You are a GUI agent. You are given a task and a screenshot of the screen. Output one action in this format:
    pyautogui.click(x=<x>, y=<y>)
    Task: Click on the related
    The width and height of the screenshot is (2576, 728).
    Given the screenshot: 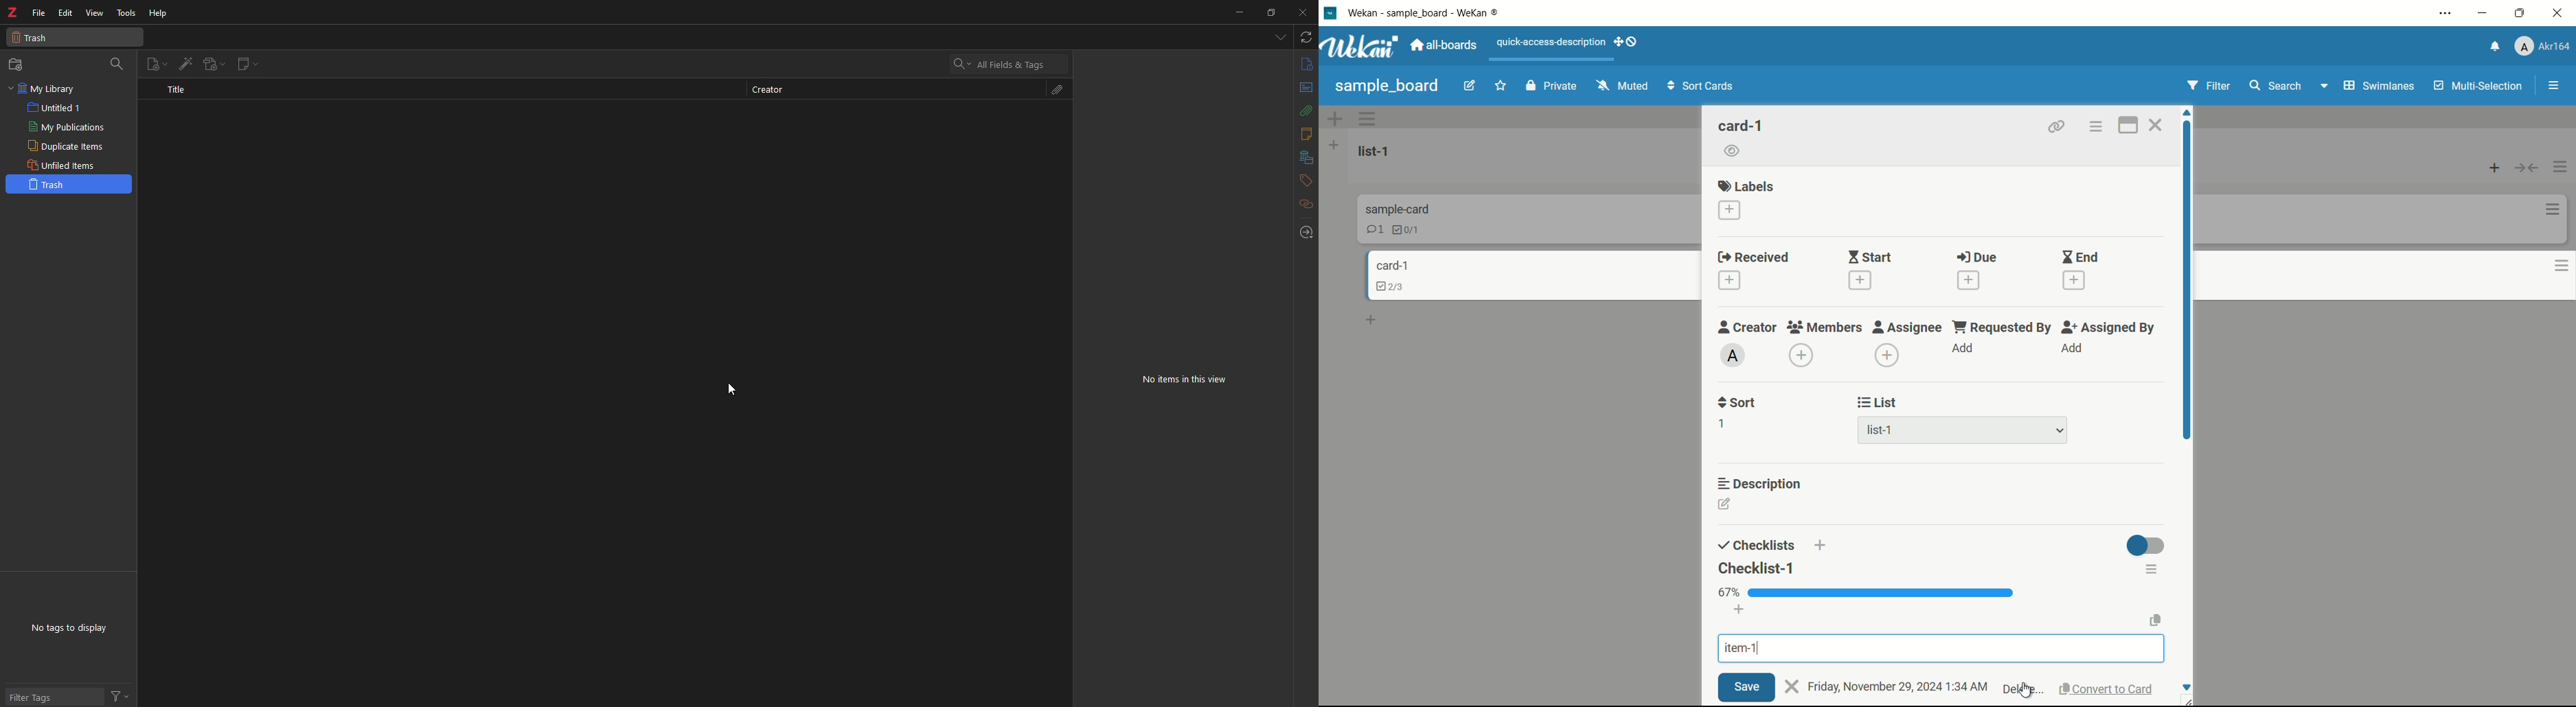 What is the action you would take?
    pyautogui.click(x=1304, y=204)
    